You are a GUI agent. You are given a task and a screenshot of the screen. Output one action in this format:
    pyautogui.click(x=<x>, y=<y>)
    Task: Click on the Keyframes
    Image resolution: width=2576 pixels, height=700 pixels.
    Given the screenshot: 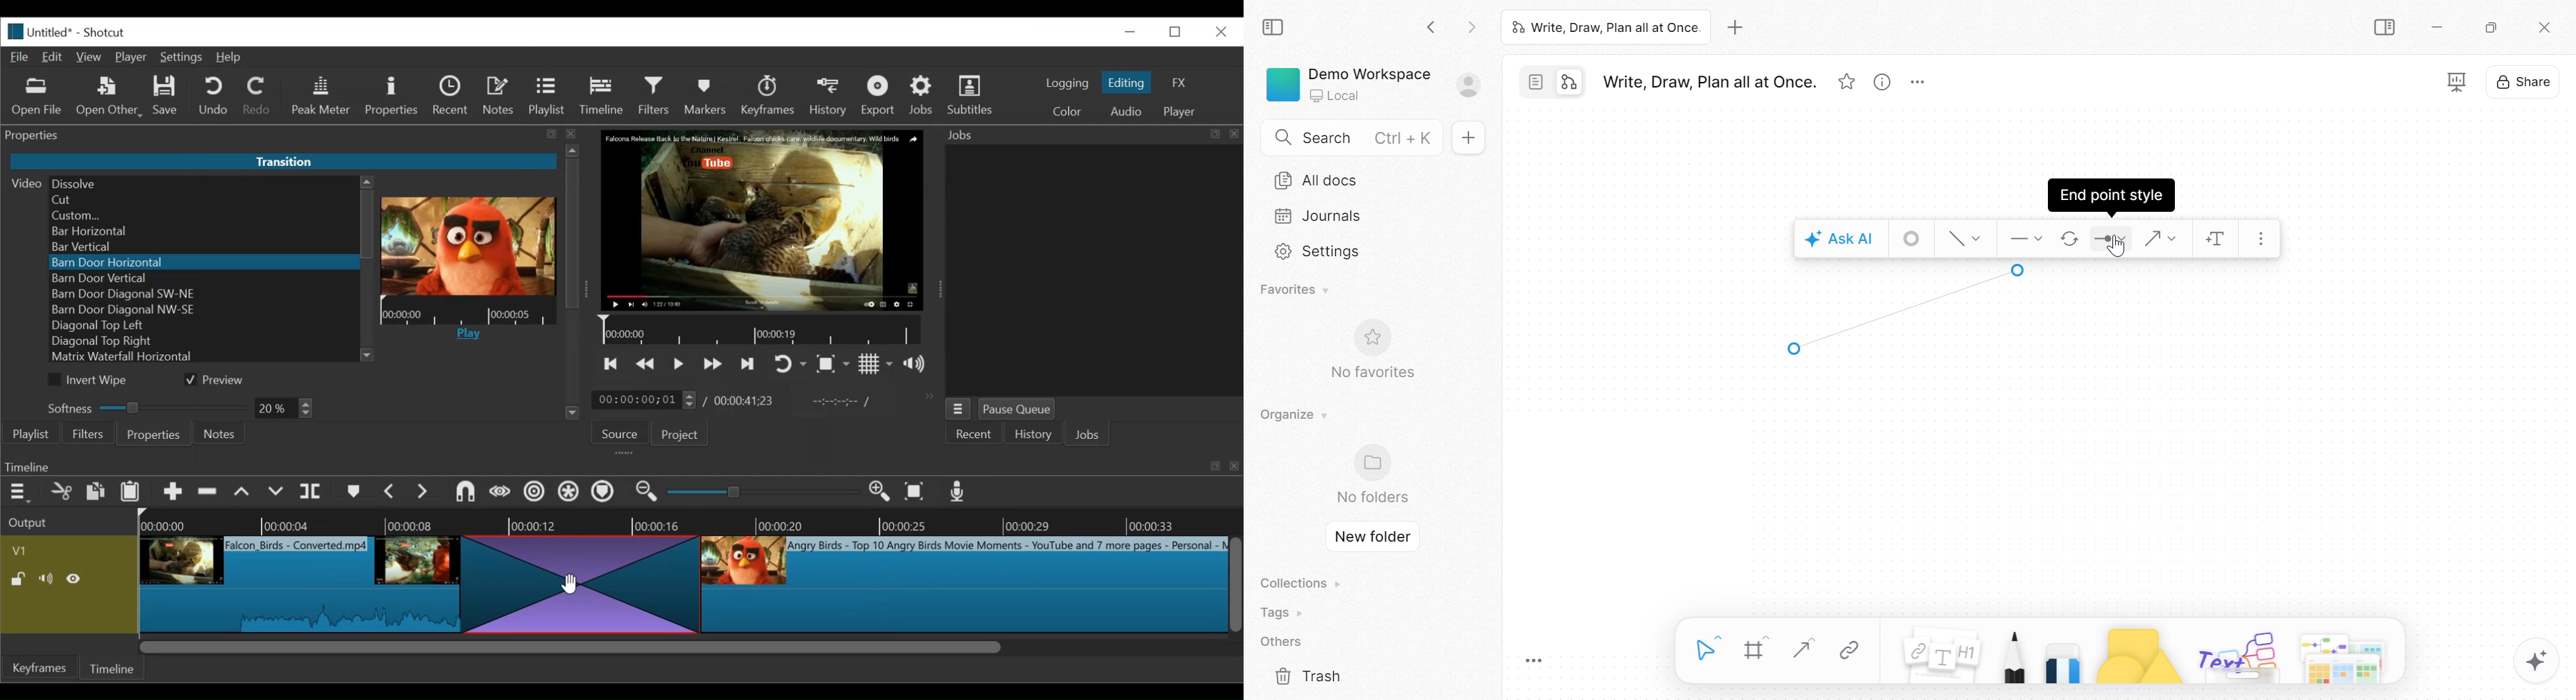 What is the action you would take?
    pyautogui.click(x=768, y=96)
    